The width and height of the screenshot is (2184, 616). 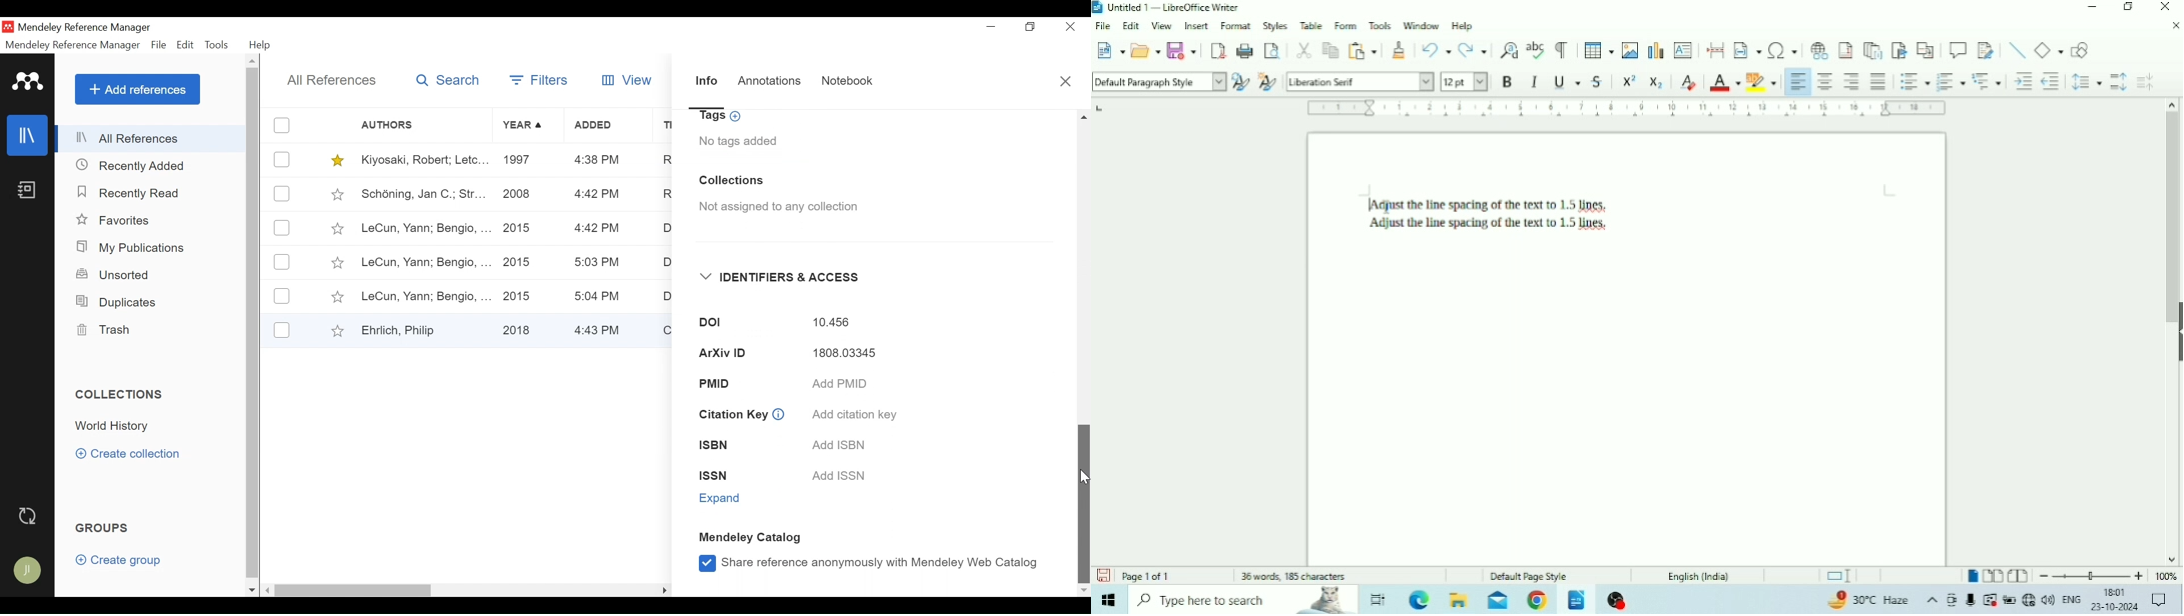 I want to click on Print, so click(x=1245, y=49).